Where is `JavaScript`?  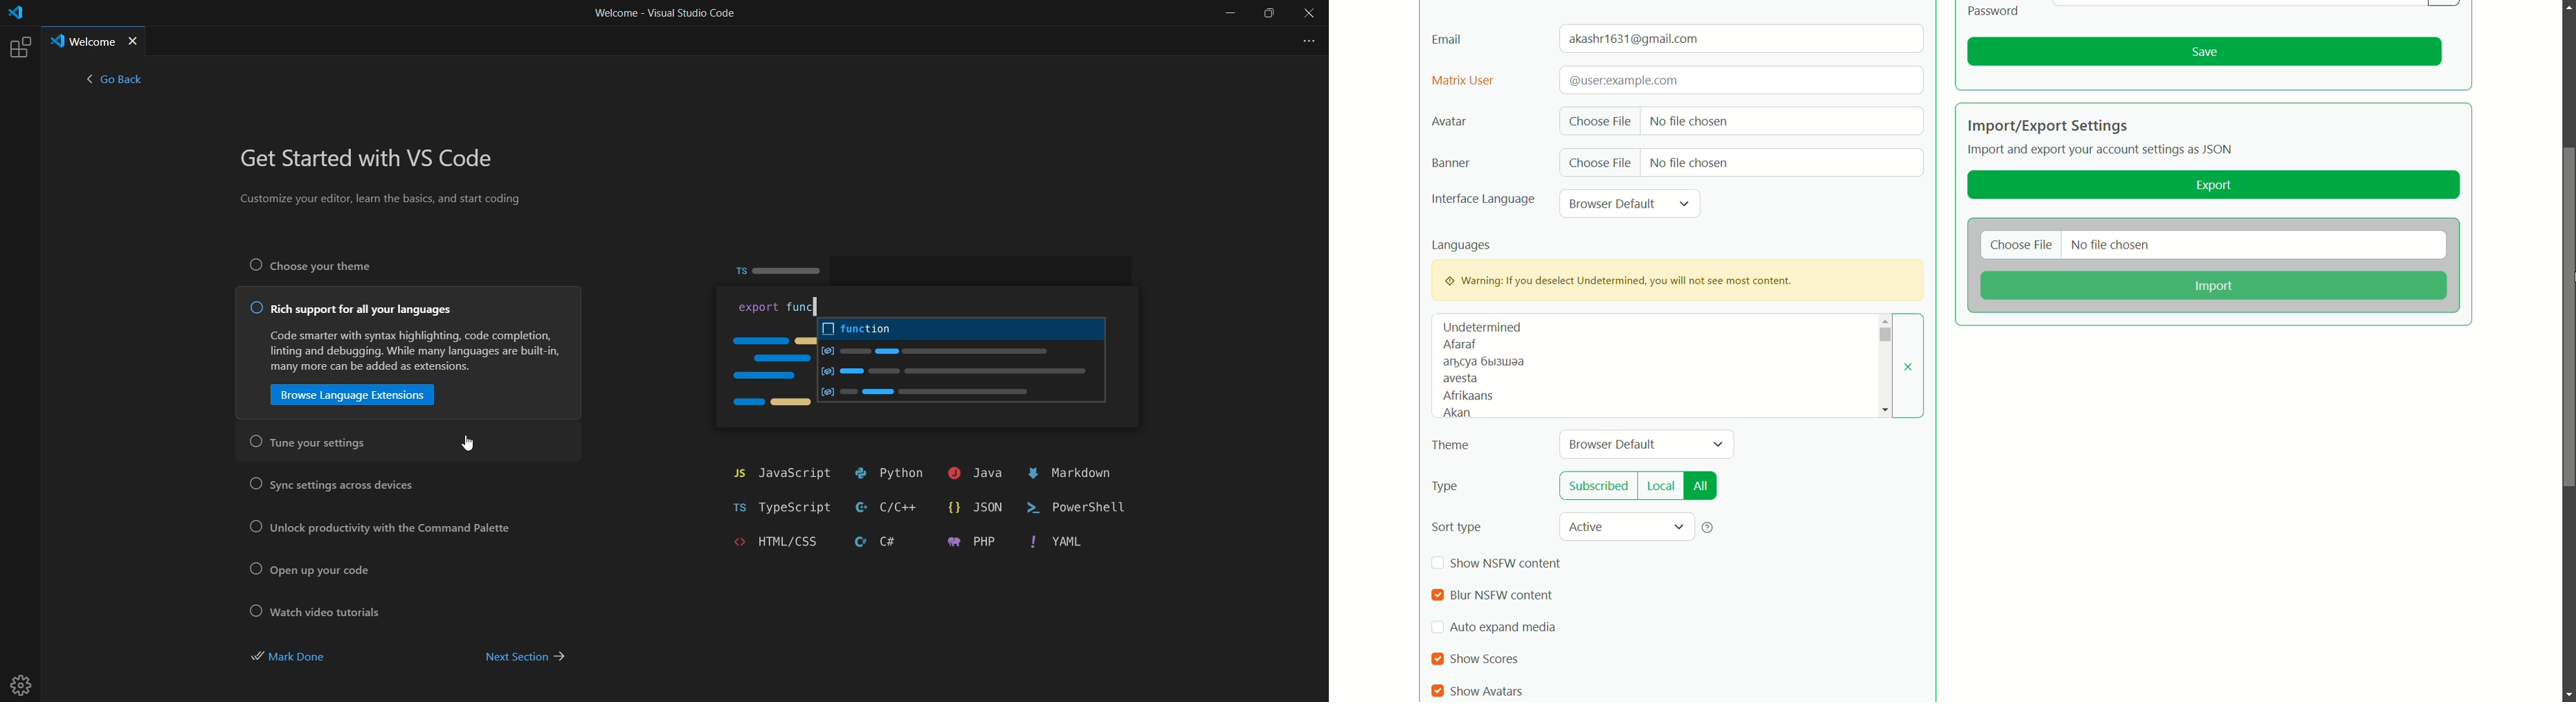
JavaScript is located at coordinates (779, 474).